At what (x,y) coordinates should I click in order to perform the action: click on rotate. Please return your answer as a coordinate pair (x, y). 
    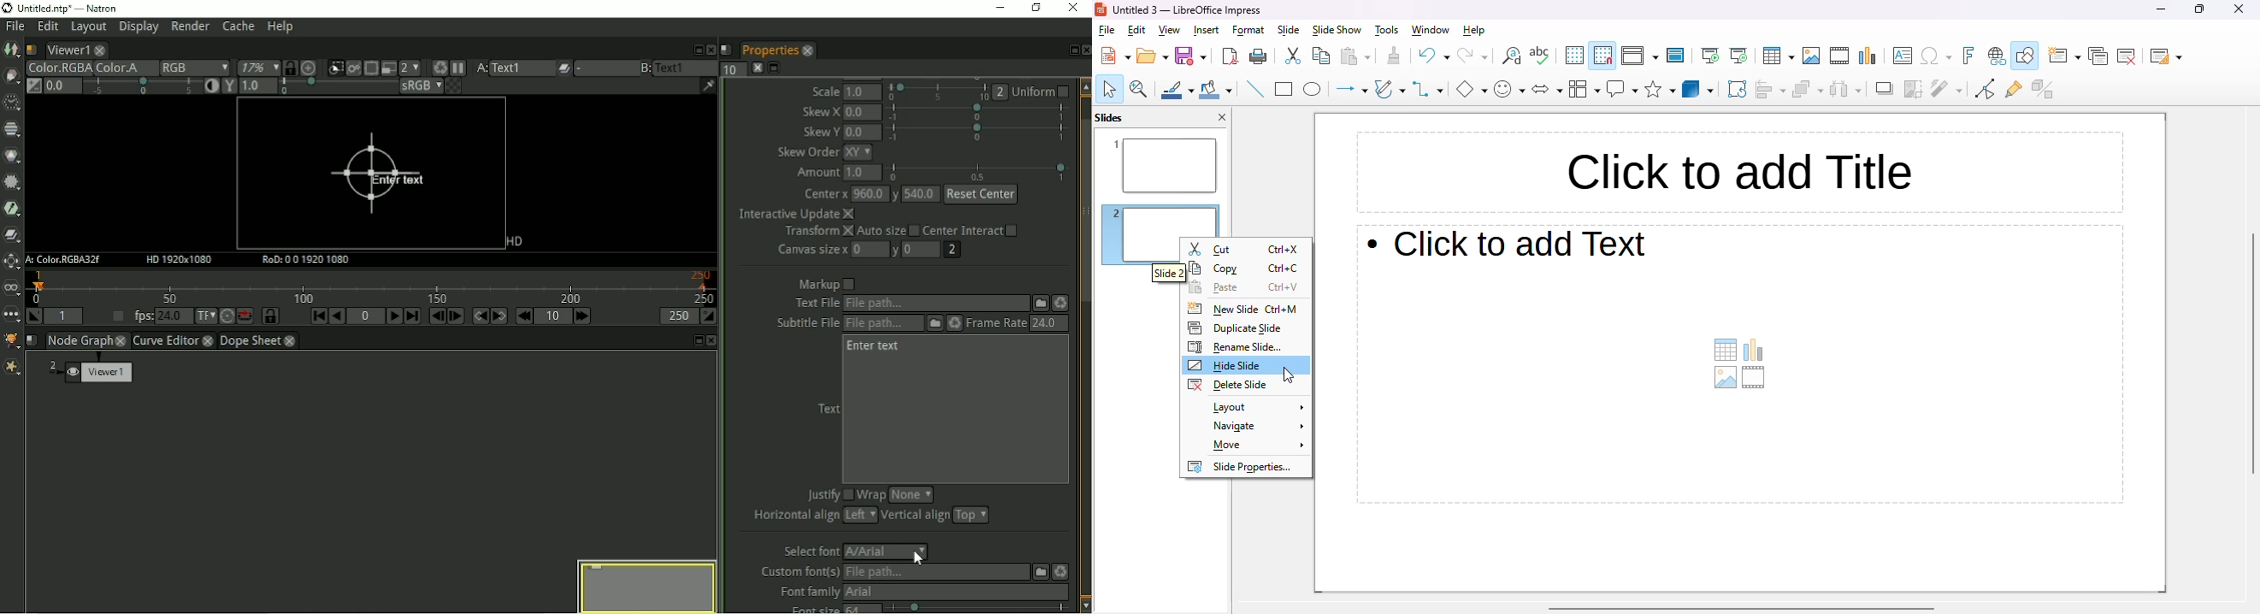
    Looking at the image, I should click on (1738, 88).